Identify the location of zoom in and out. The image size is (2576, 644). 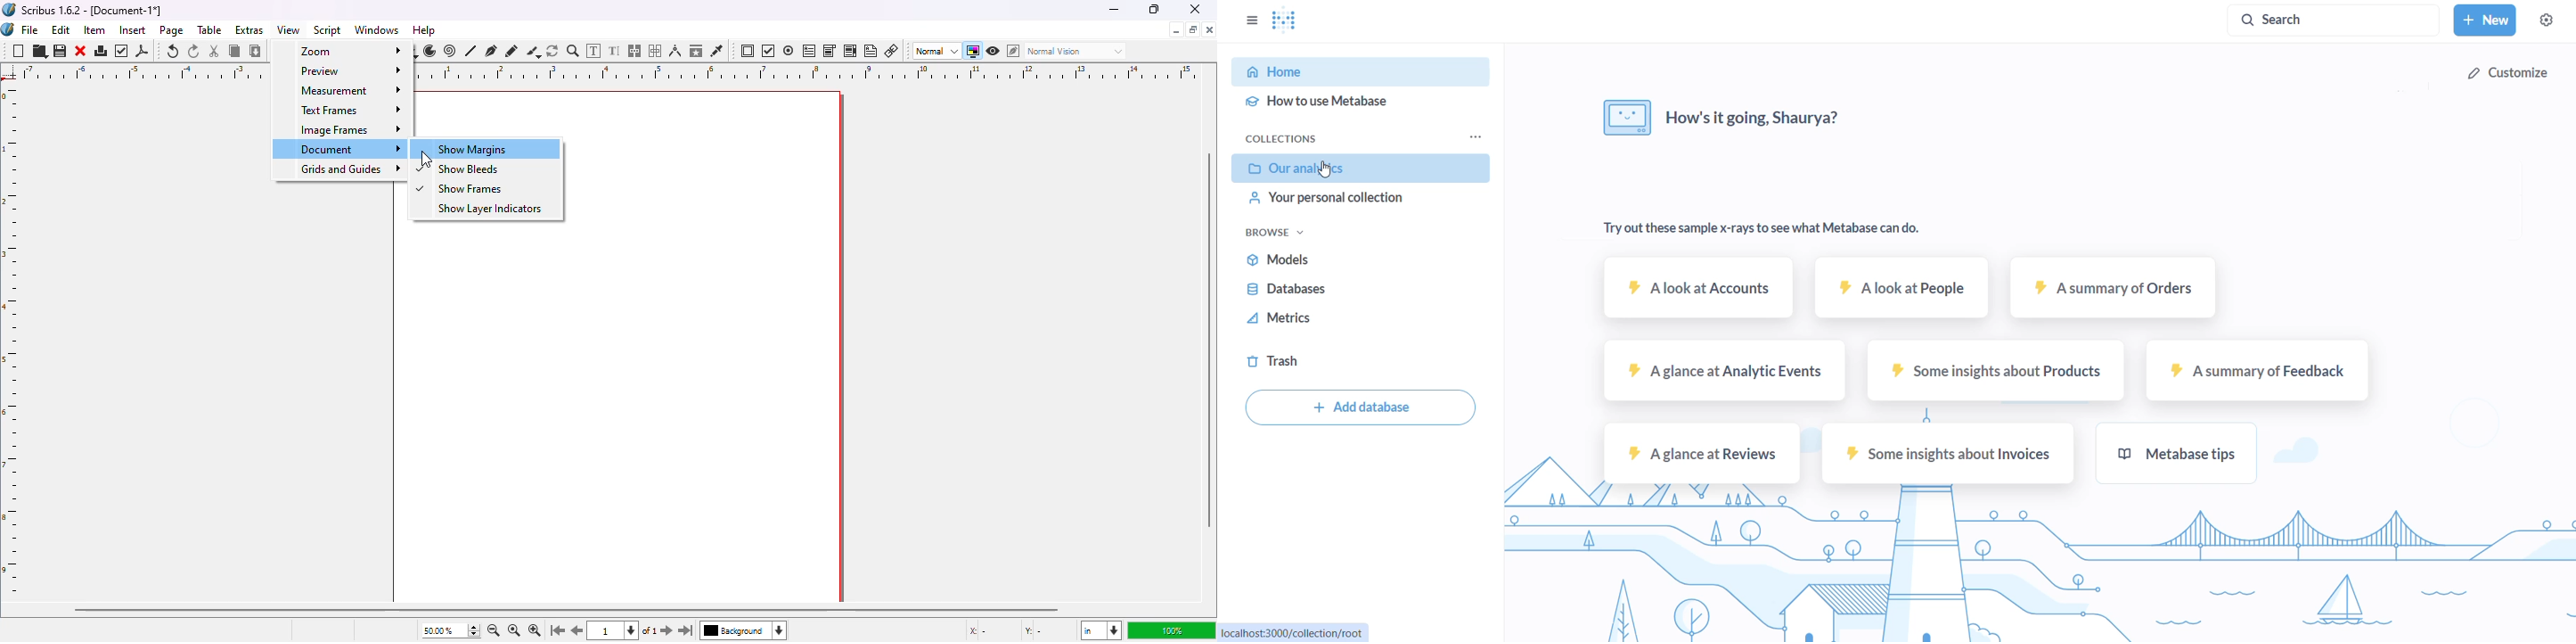
(472, 630).